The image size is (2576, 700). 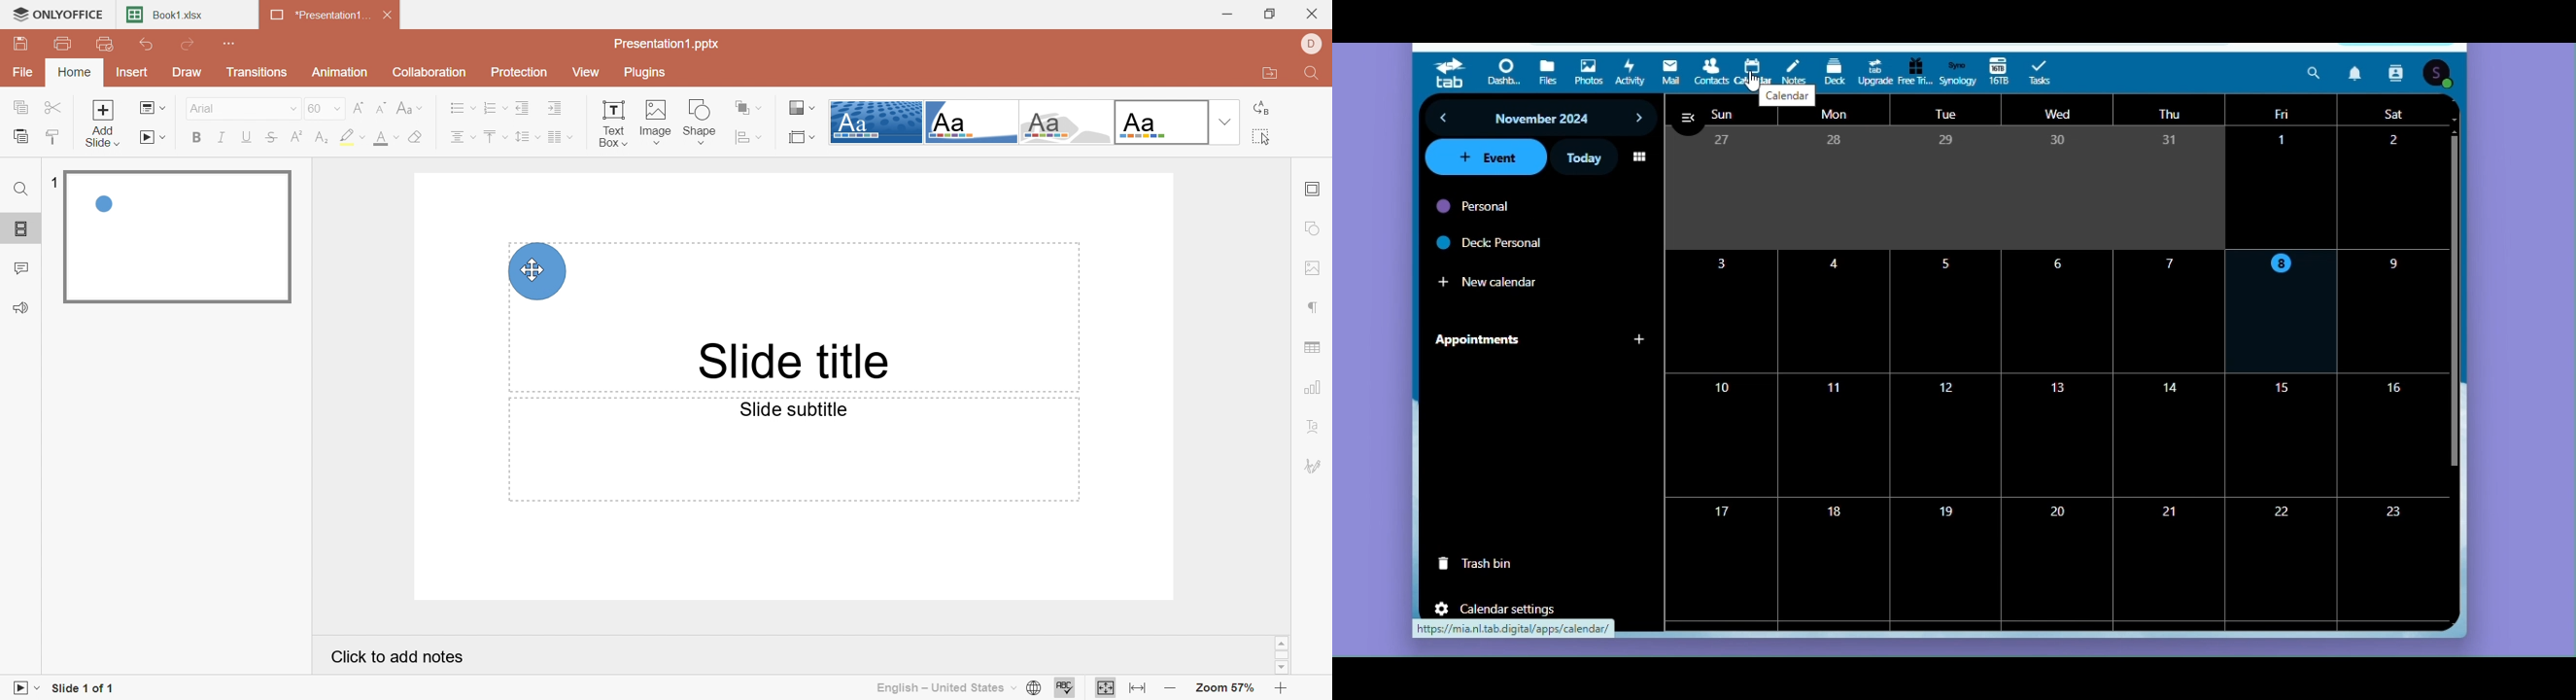 I want to click on Slide title, so click(x=796, y=362).